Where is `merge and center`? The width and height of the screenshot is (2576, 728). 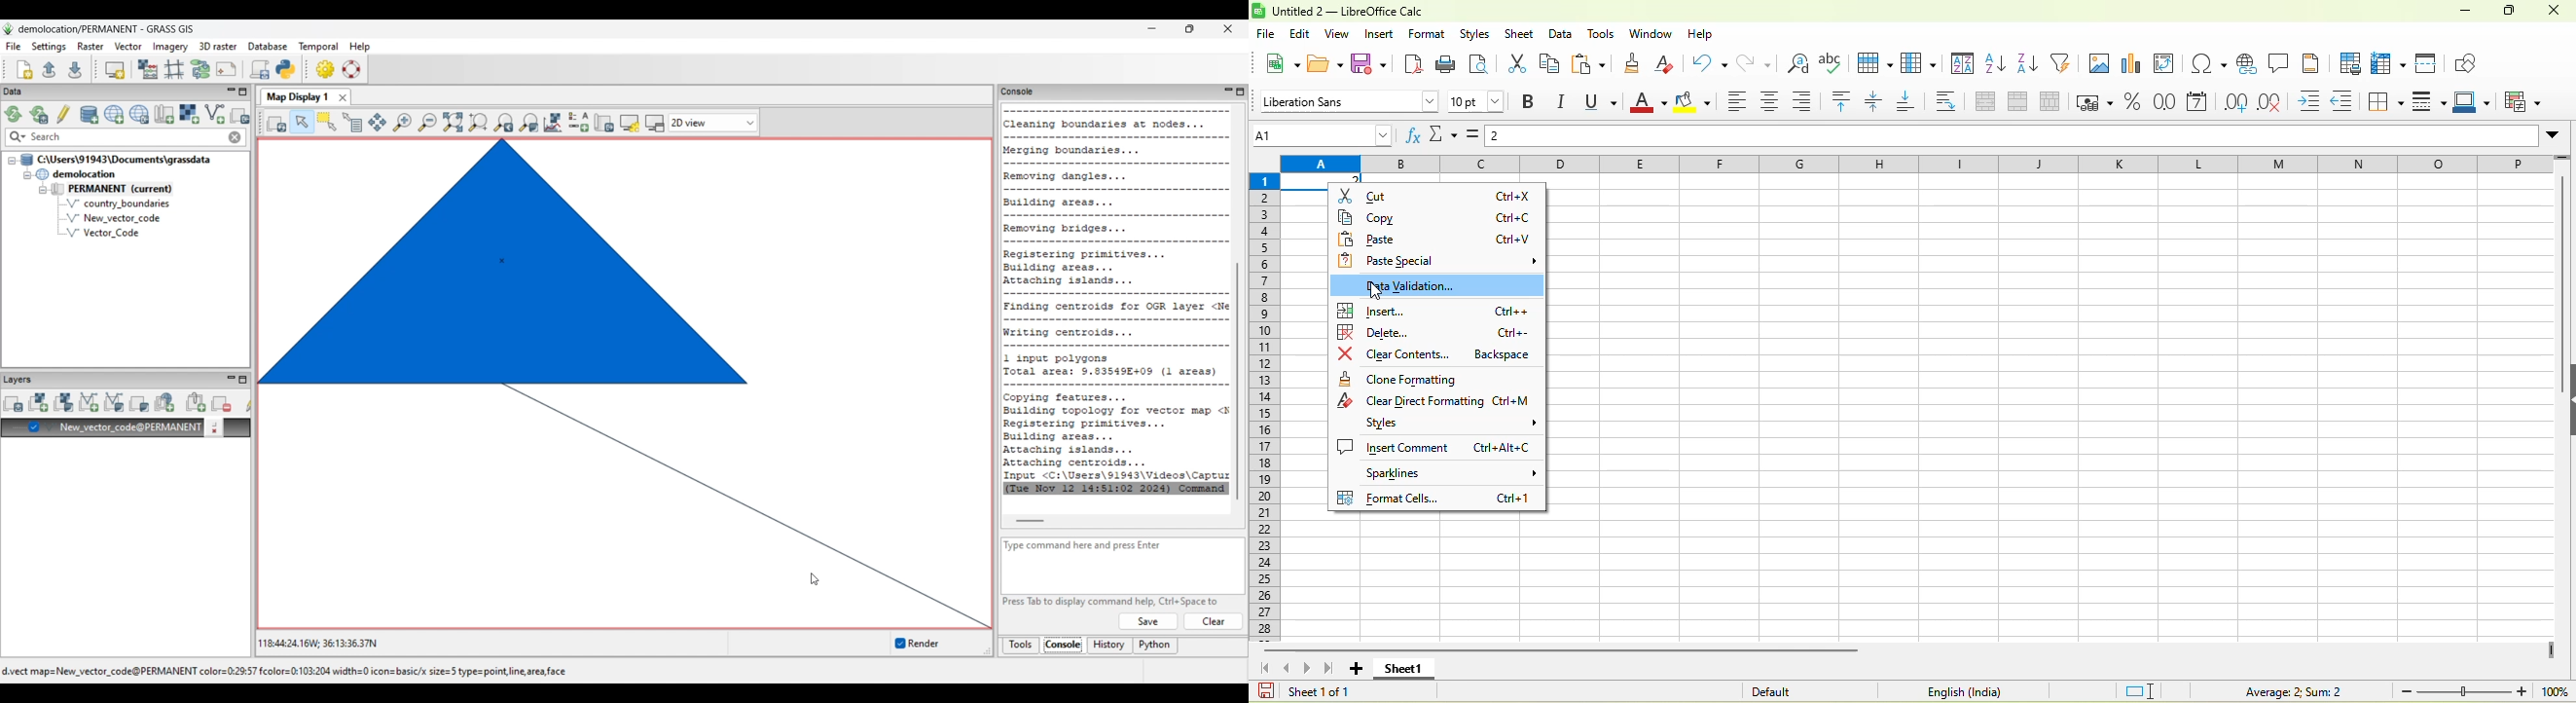 merge and center is located at coordinates (1991, 103).